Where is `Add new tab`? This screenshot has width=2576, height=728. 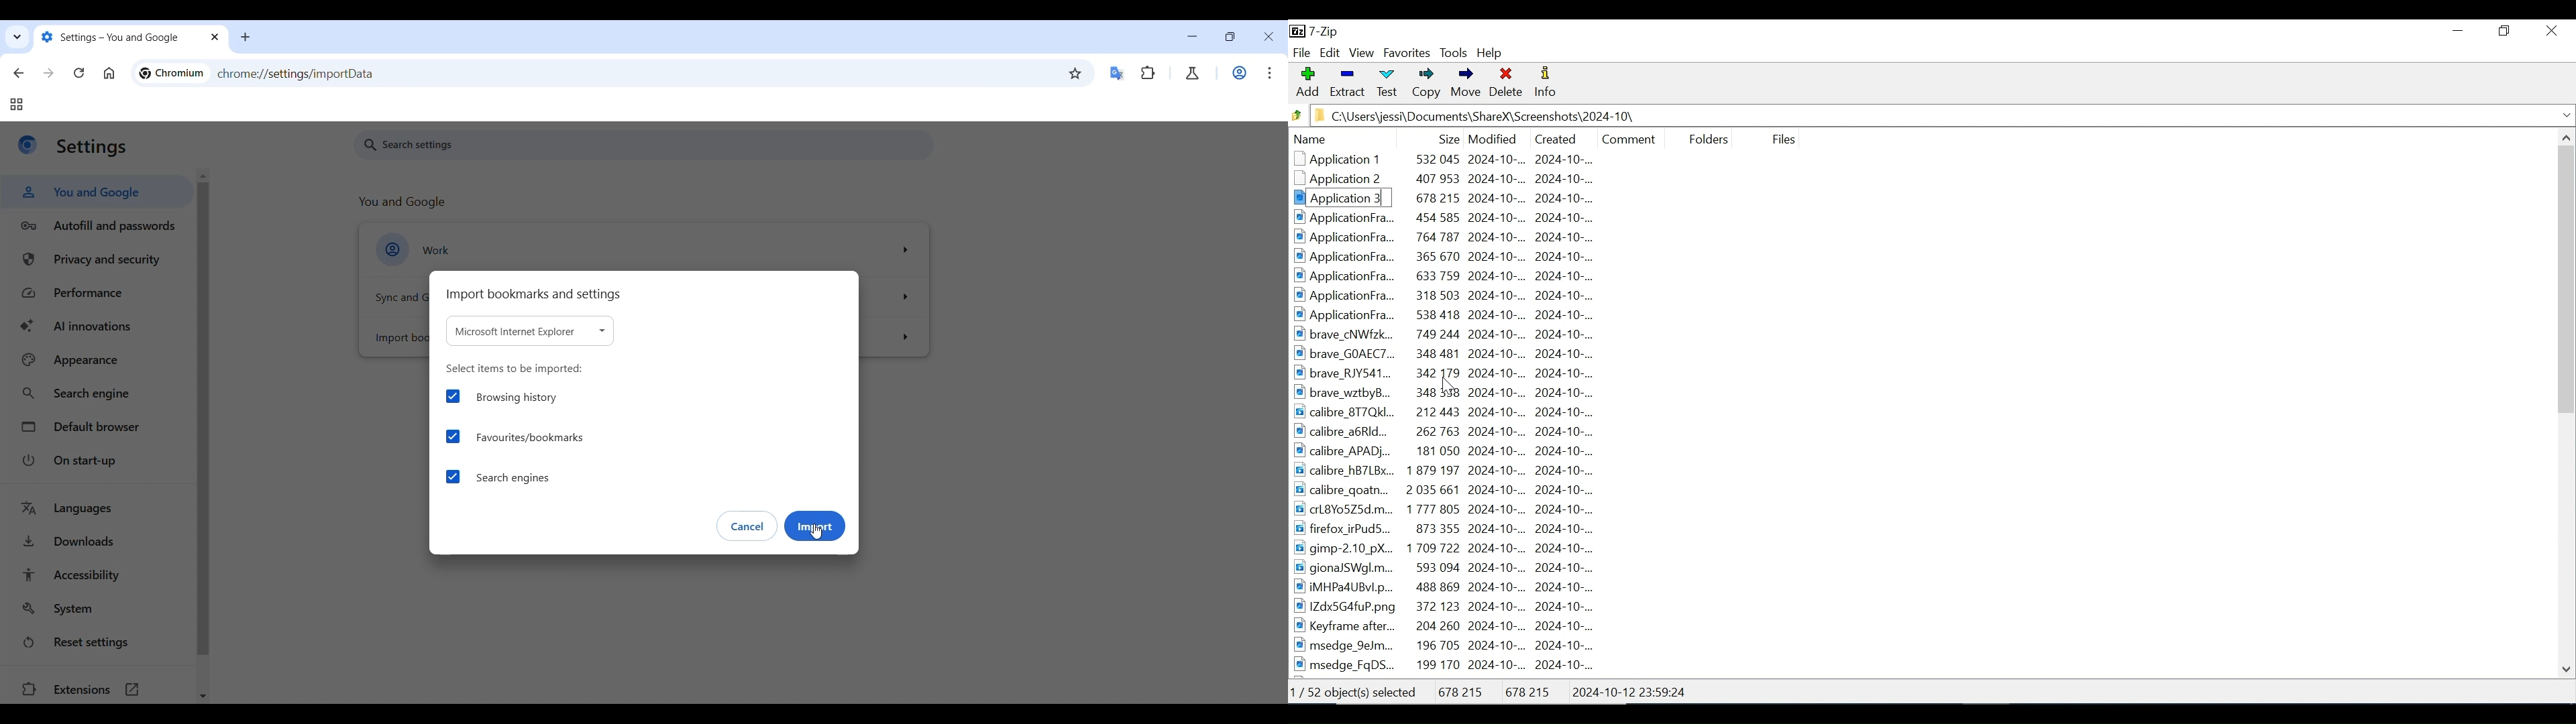
Add new tab is located at coordinates (246, 37).